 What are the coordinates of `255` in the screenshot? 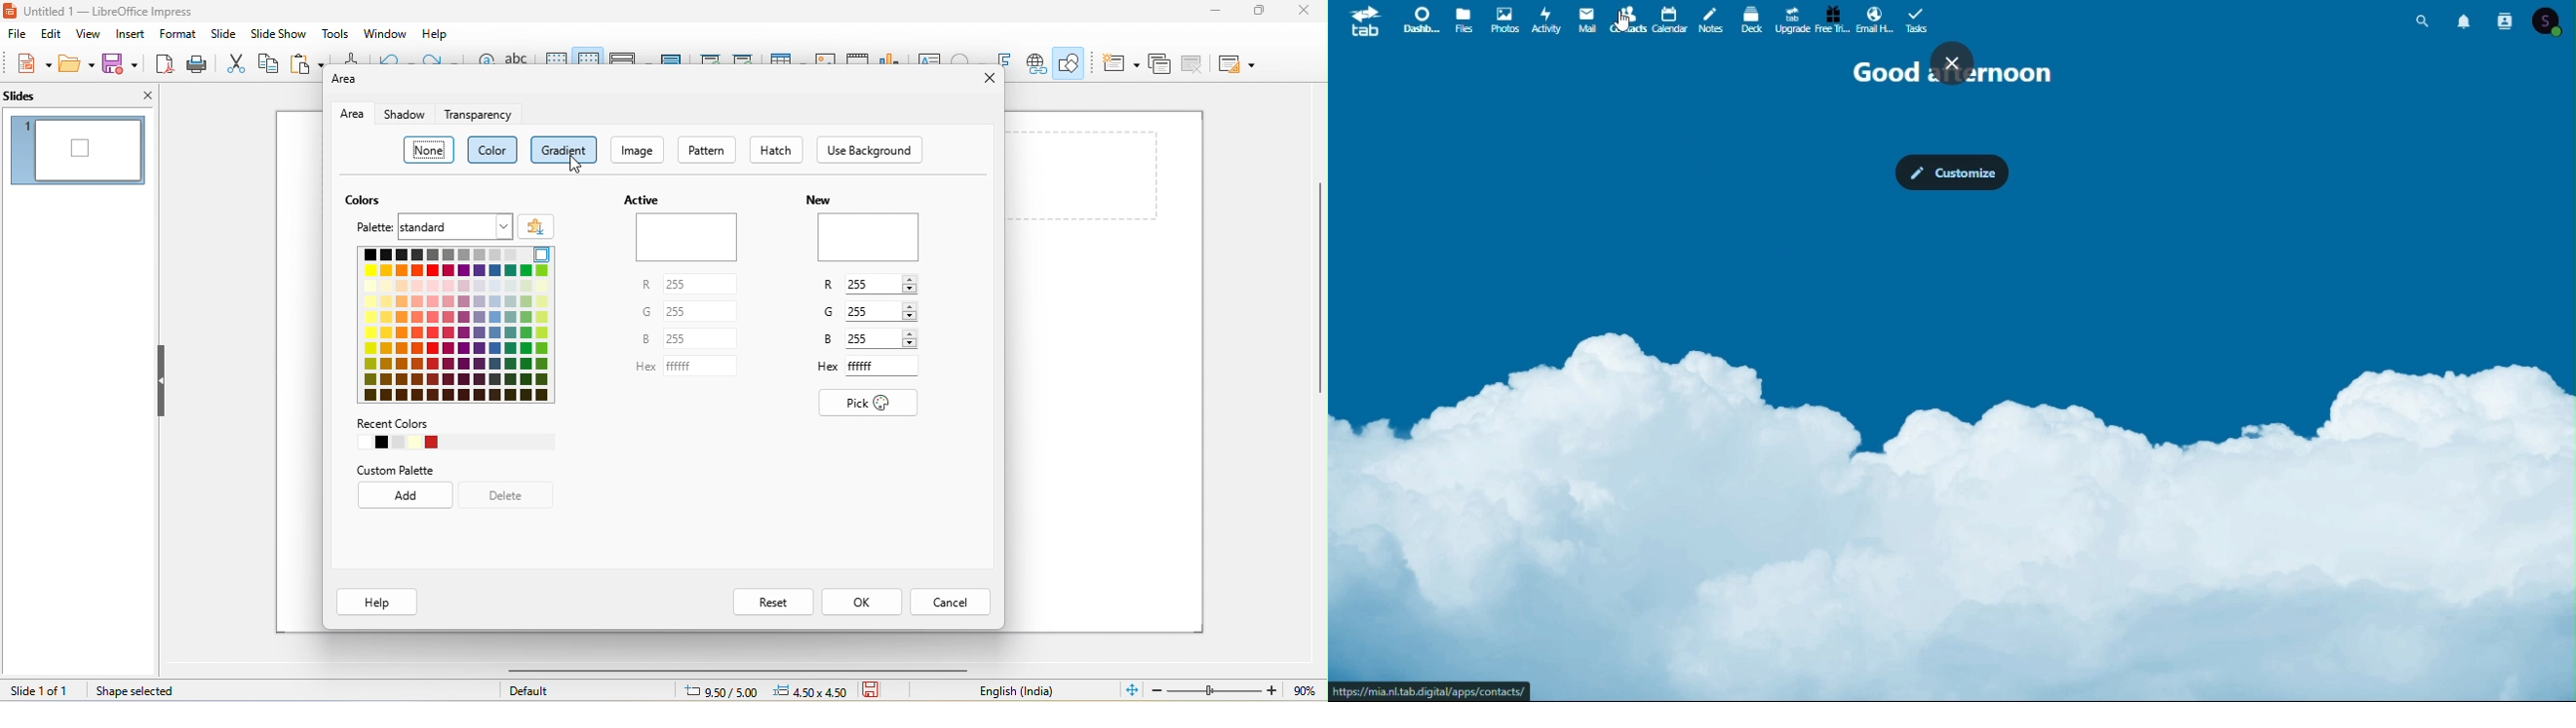 It's located at (872, 284).